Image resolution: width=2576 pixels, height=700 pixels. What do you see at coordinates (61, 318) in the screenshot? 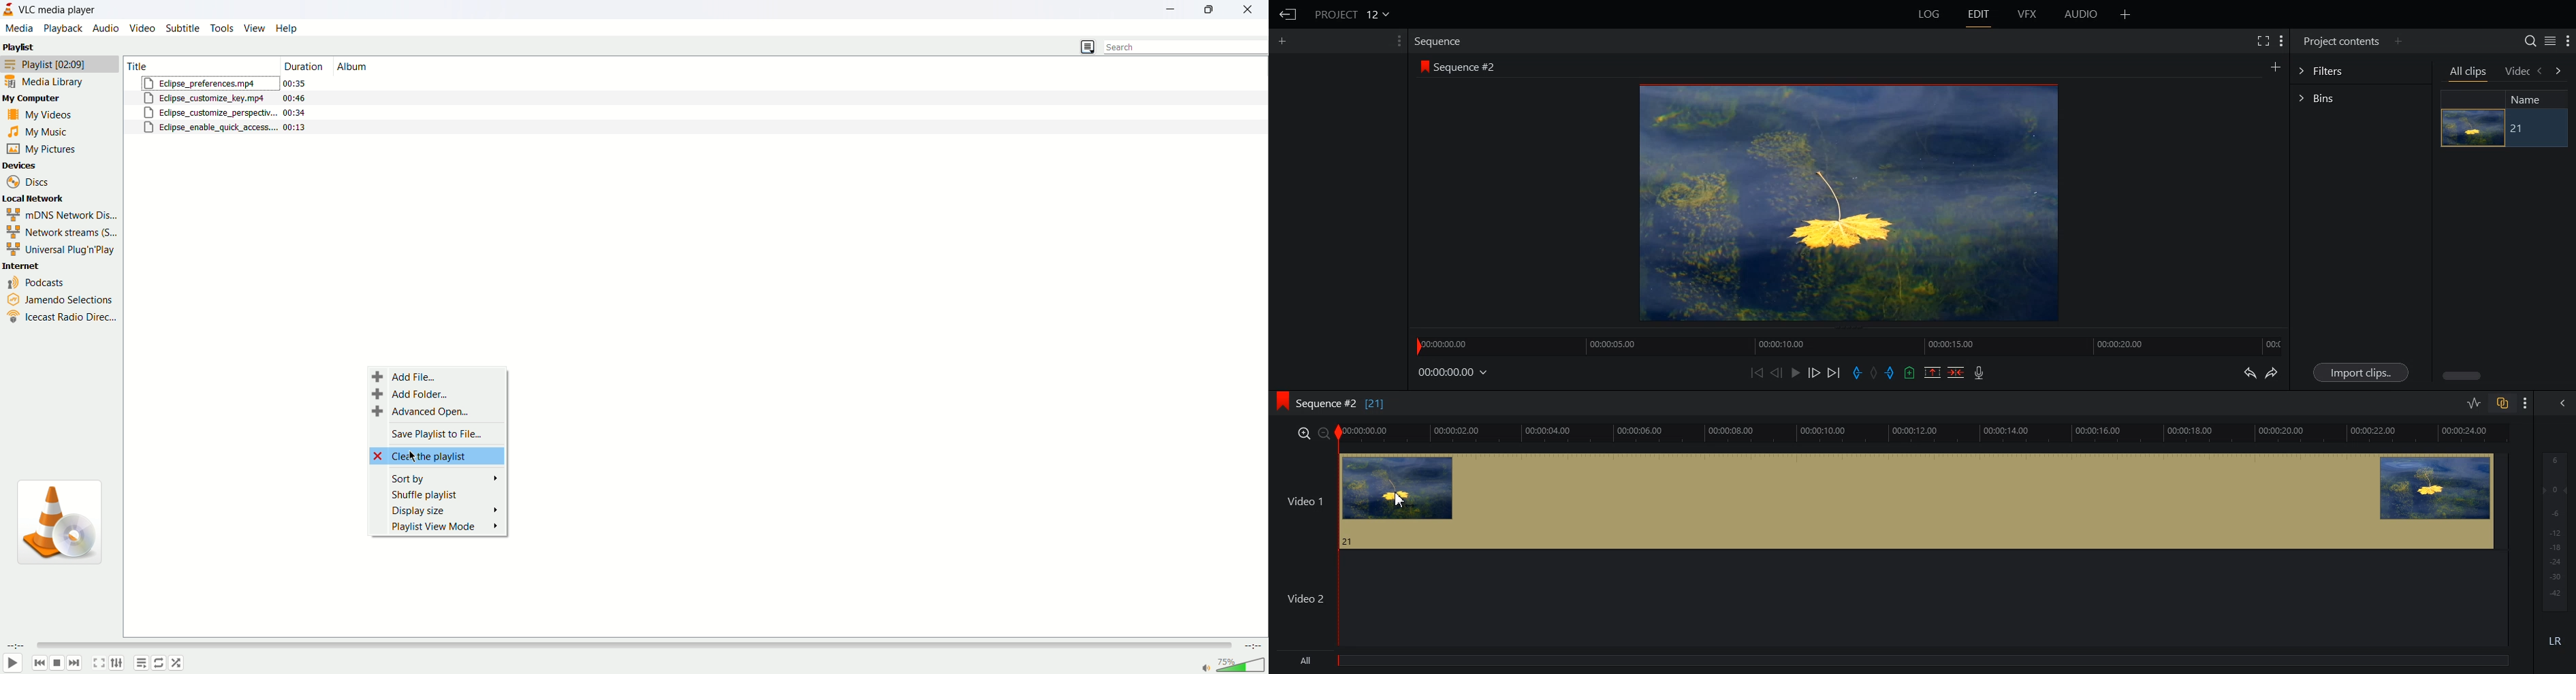
I see `icecast radio` at bounding box center [61, 318].